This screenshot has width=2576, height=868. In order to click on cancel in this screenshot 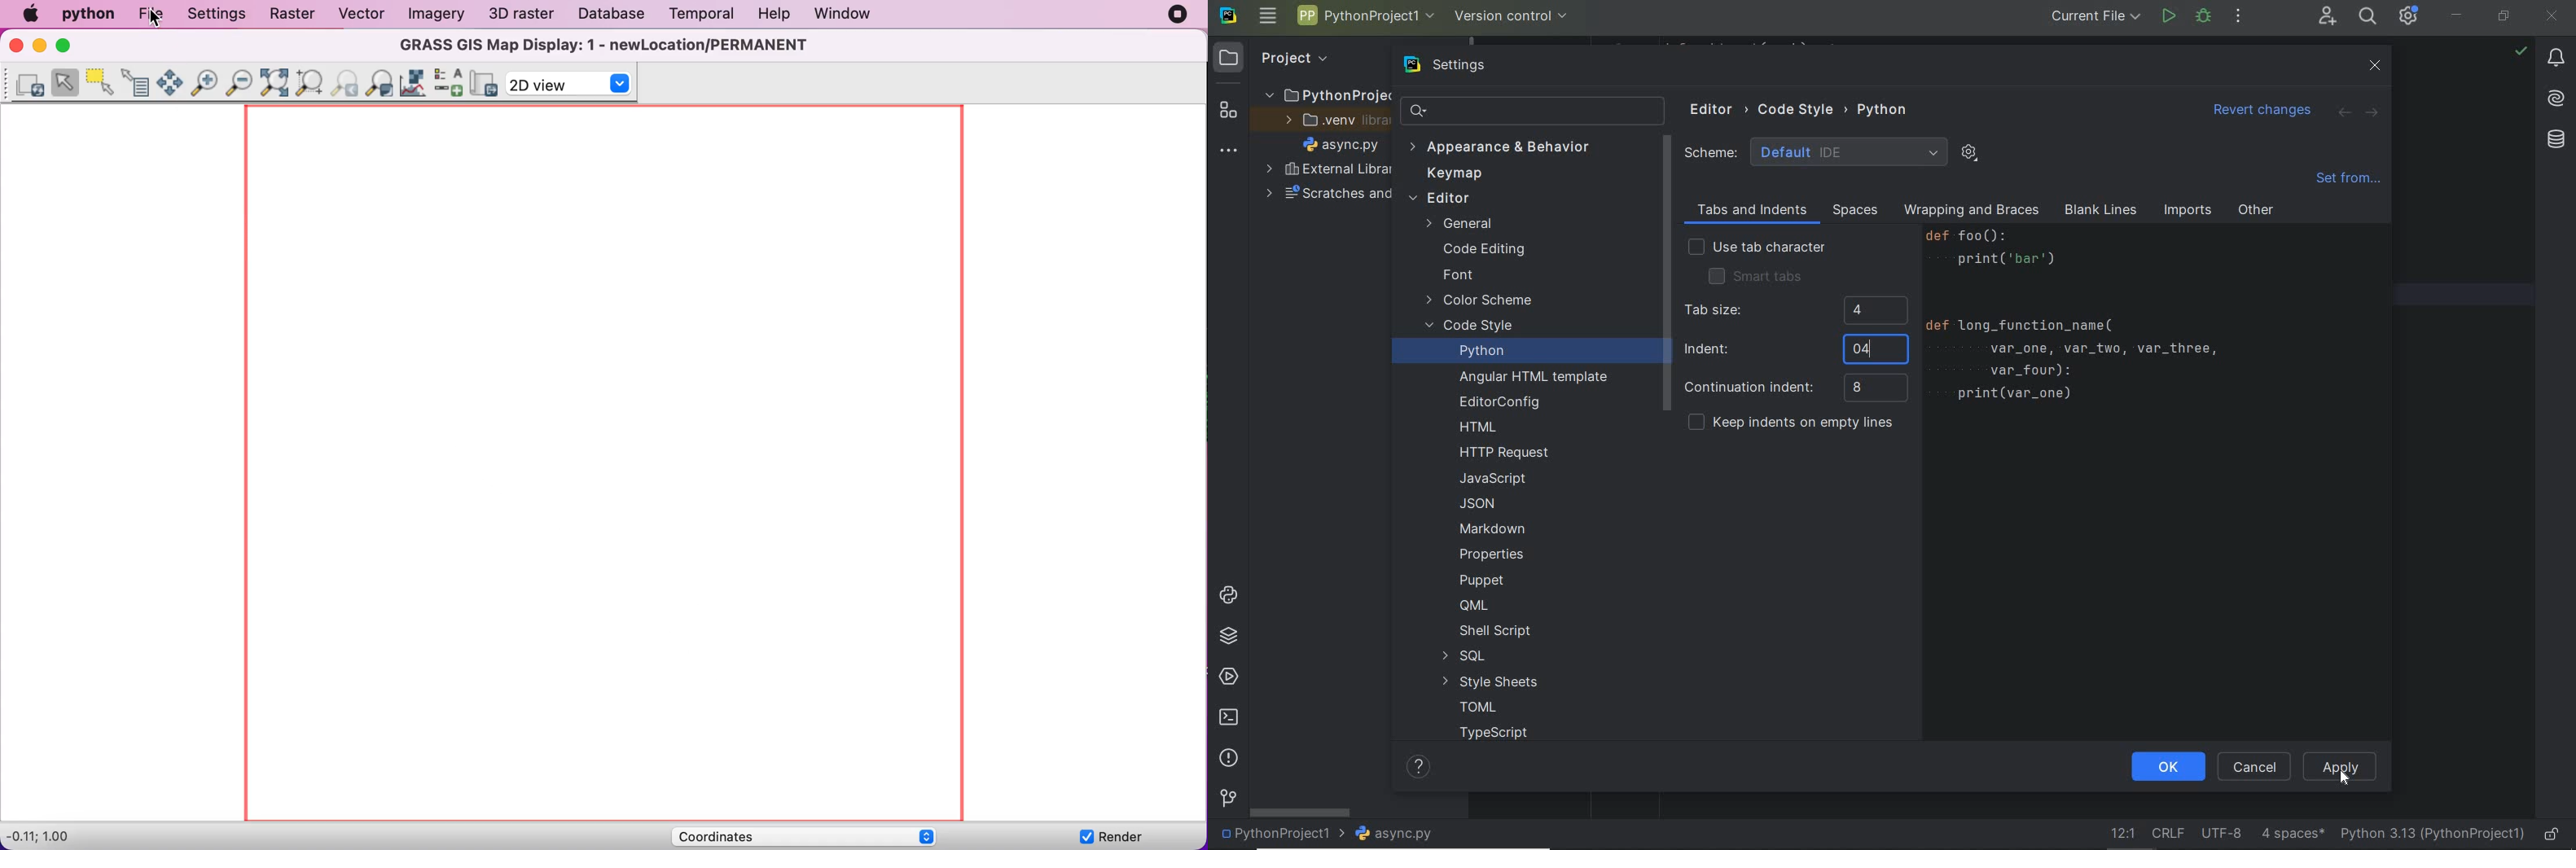, I will do `click(2256, 768)`.